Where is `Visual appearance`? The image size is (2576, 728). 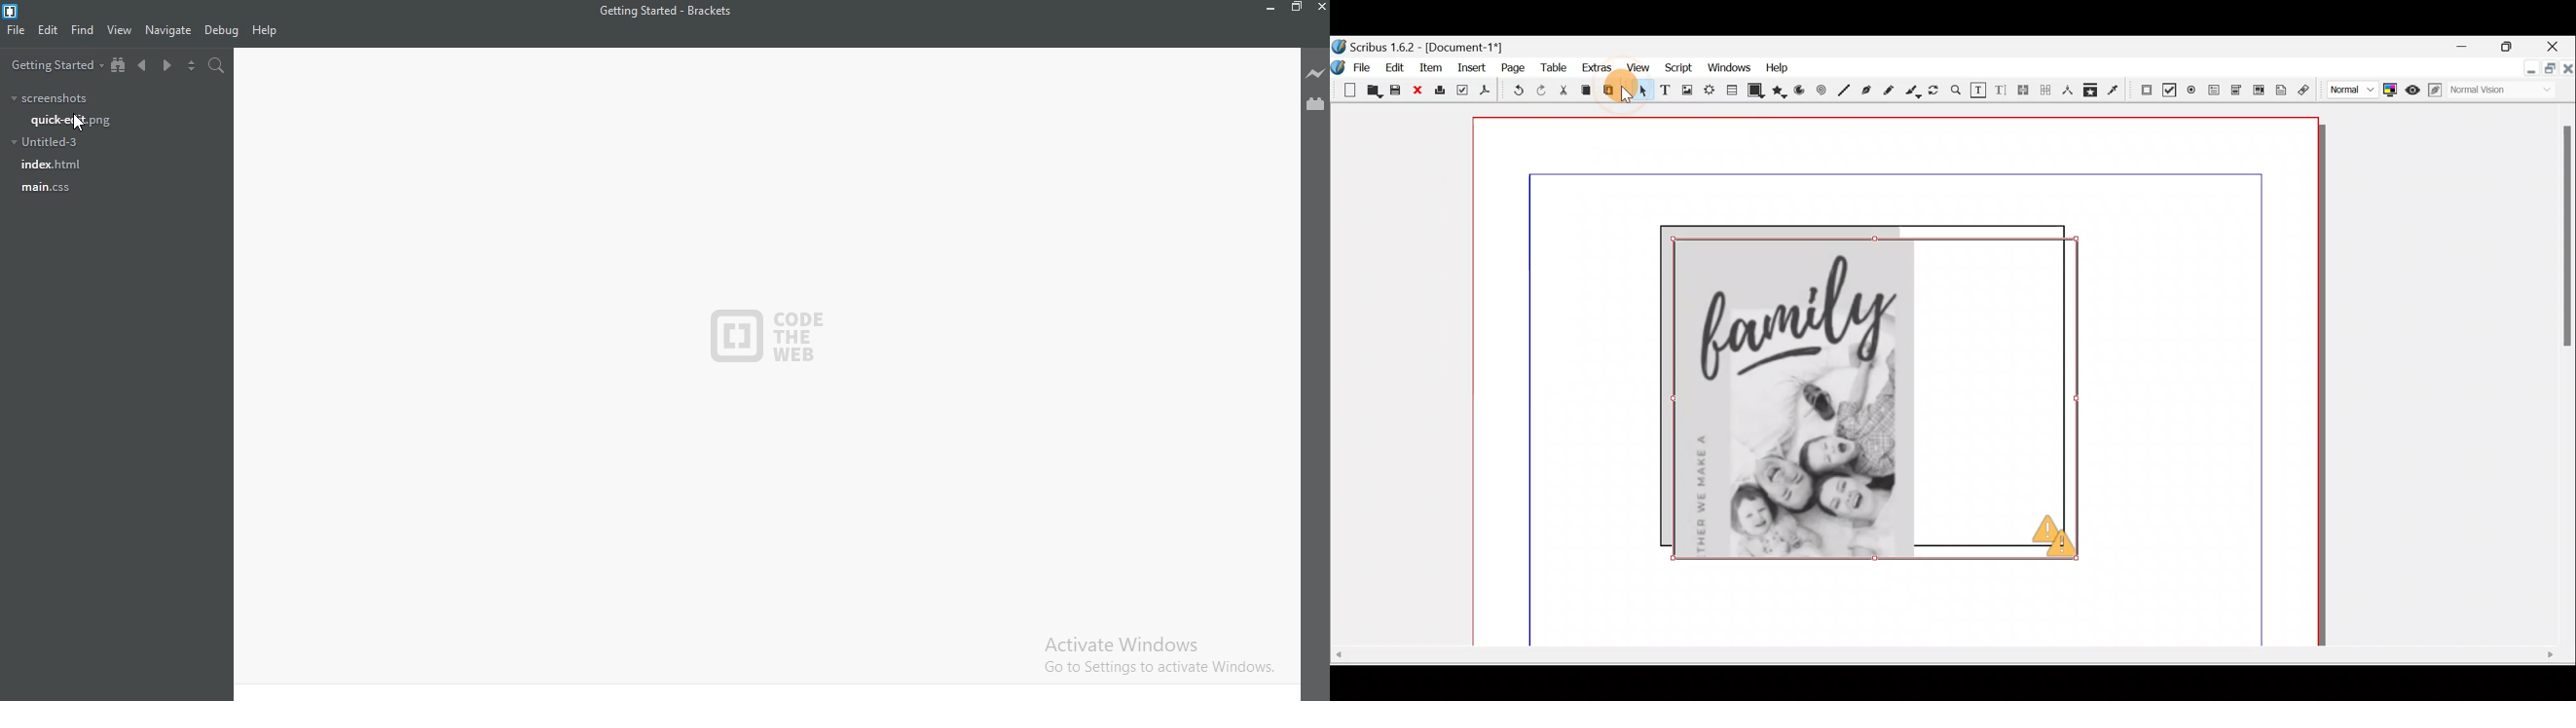 Visual appearance is located at coordinates (2499, 92).